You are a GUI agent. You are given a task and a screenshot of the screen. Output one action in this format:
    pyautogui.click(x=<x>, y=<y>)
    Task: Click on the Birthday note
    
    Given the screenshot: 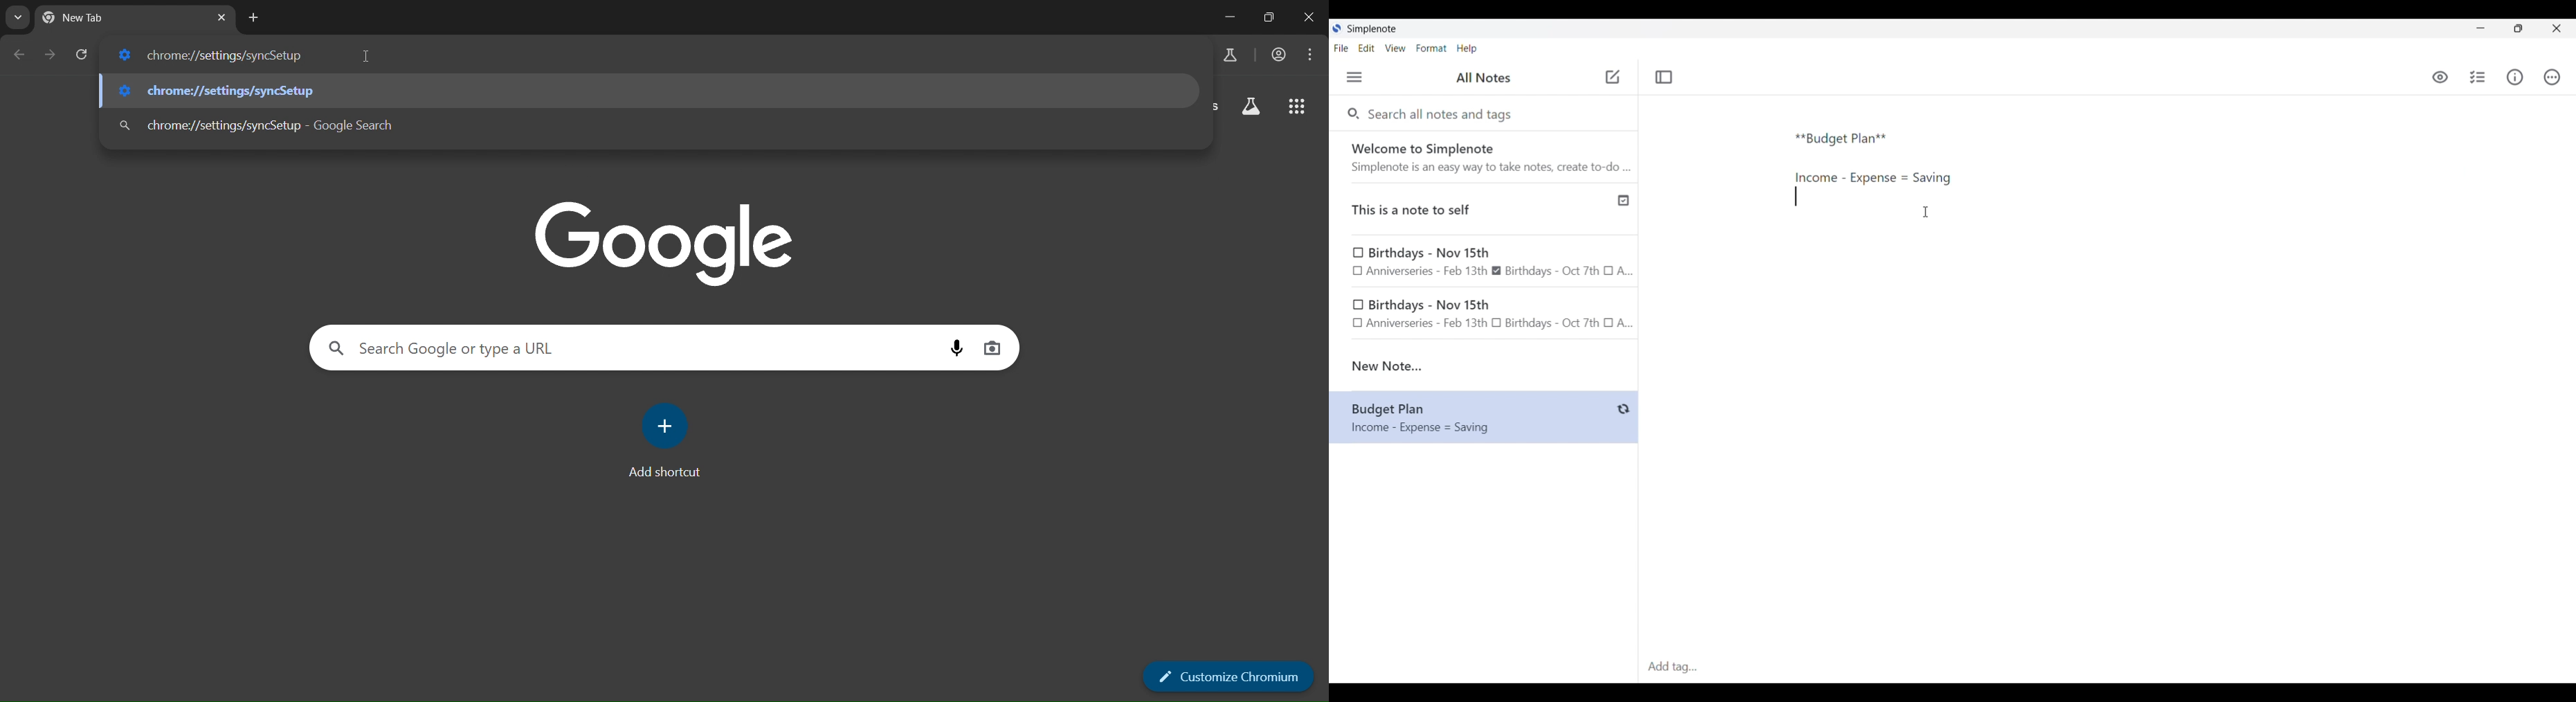 What is the action you would take?
    pyautogui.click(x=1484, y=261)
    